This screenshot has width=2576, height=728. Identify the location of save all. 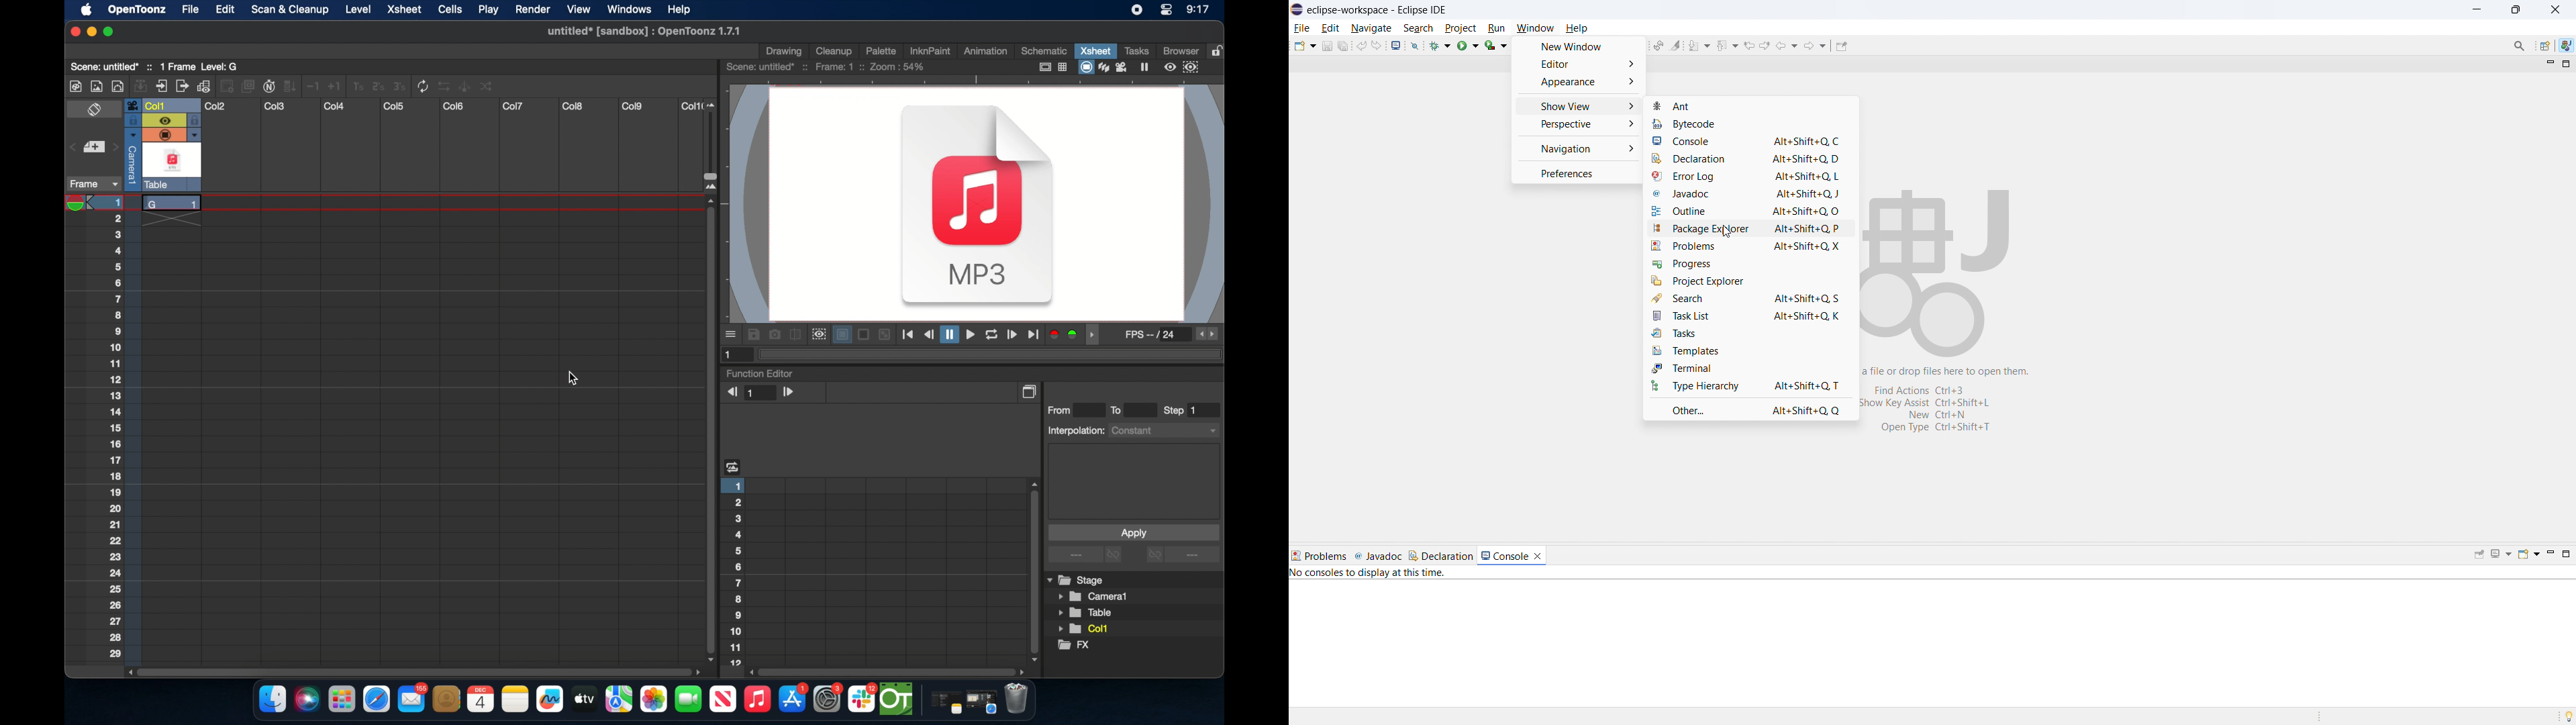
(1344, 46).